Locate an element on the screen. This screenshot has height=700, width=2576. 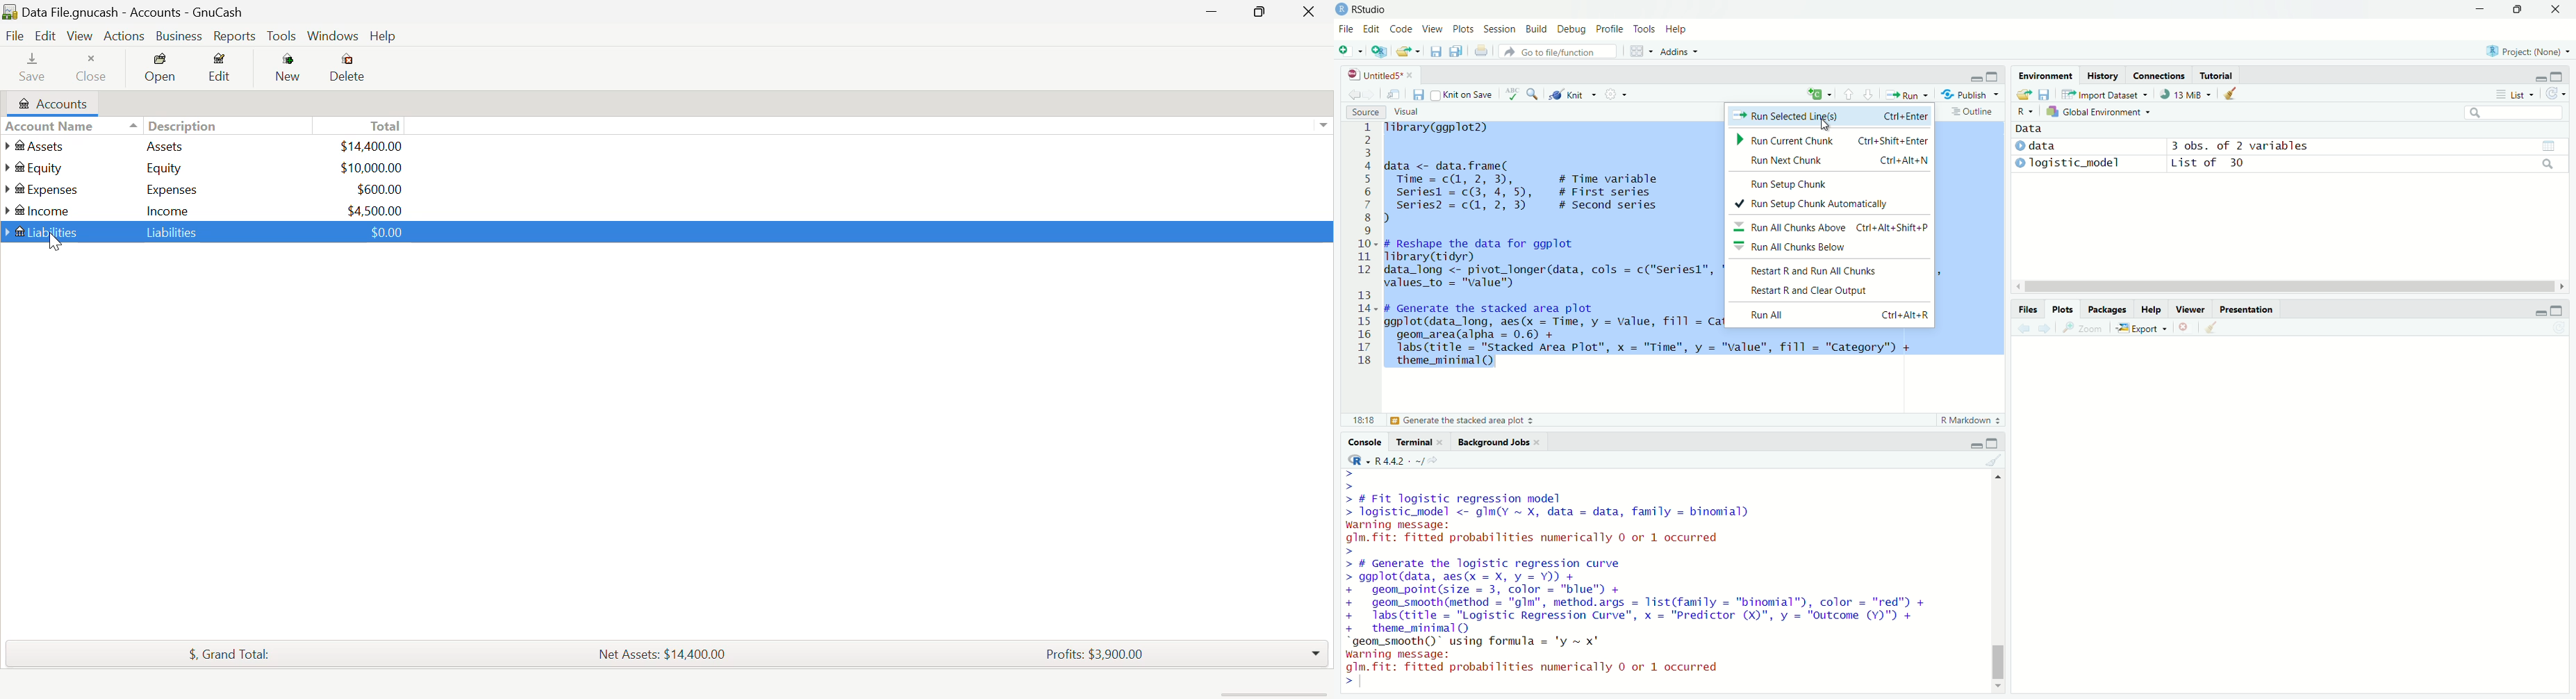
: Outline is located at coordinates (1978, 113).